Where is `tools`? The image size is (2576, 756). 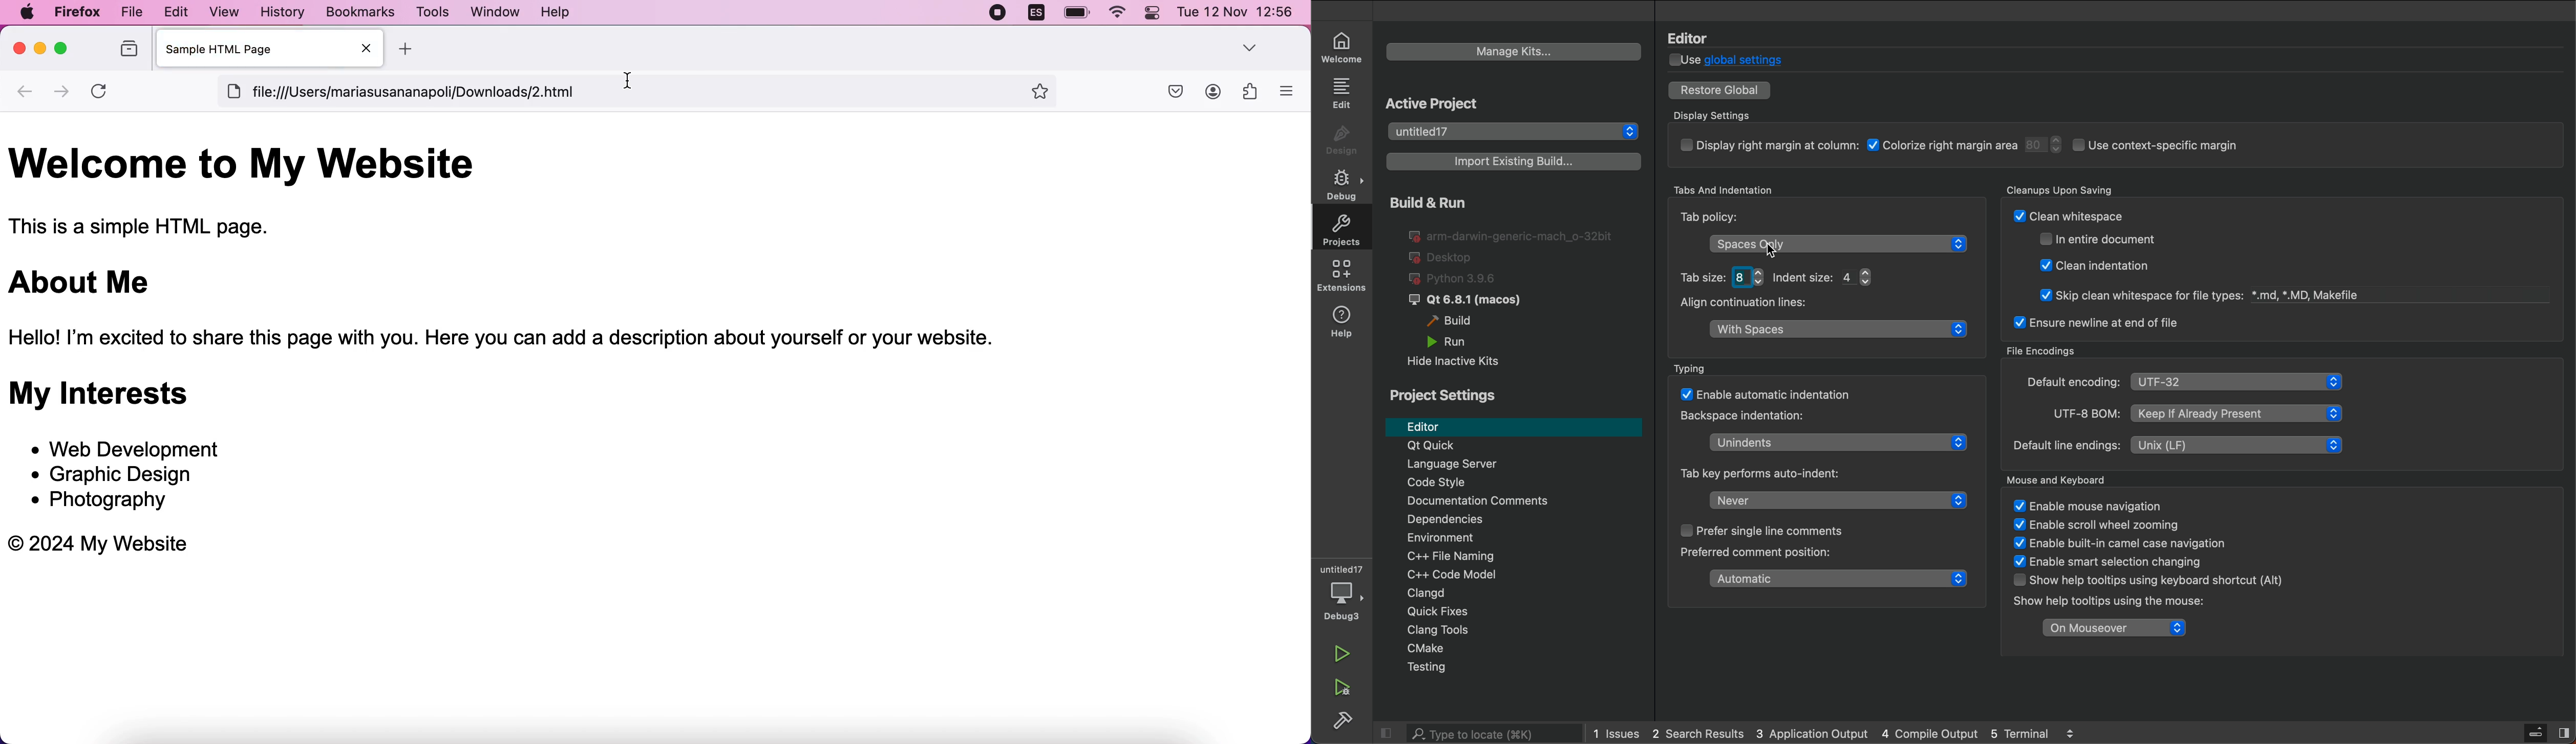 tools is located at coordinates (432, 12).